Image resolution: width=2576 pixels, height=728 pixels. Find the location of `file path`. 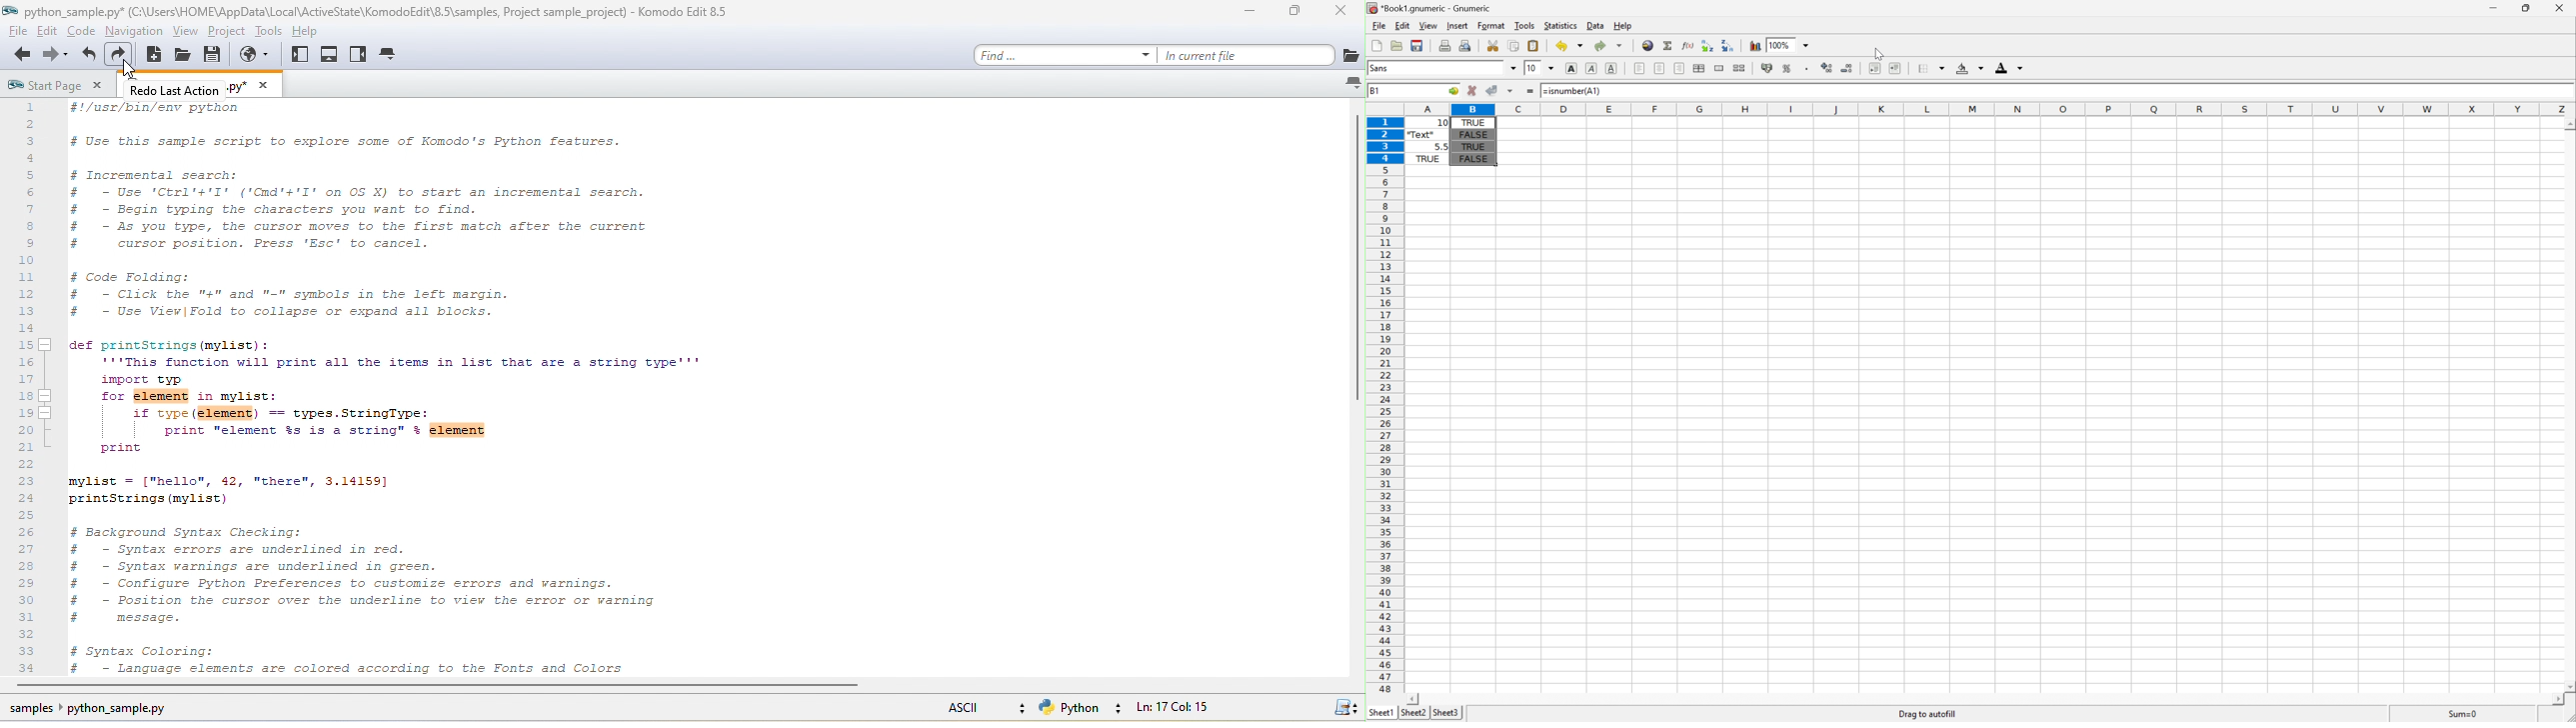

file path is located at coordinates (104, 709).